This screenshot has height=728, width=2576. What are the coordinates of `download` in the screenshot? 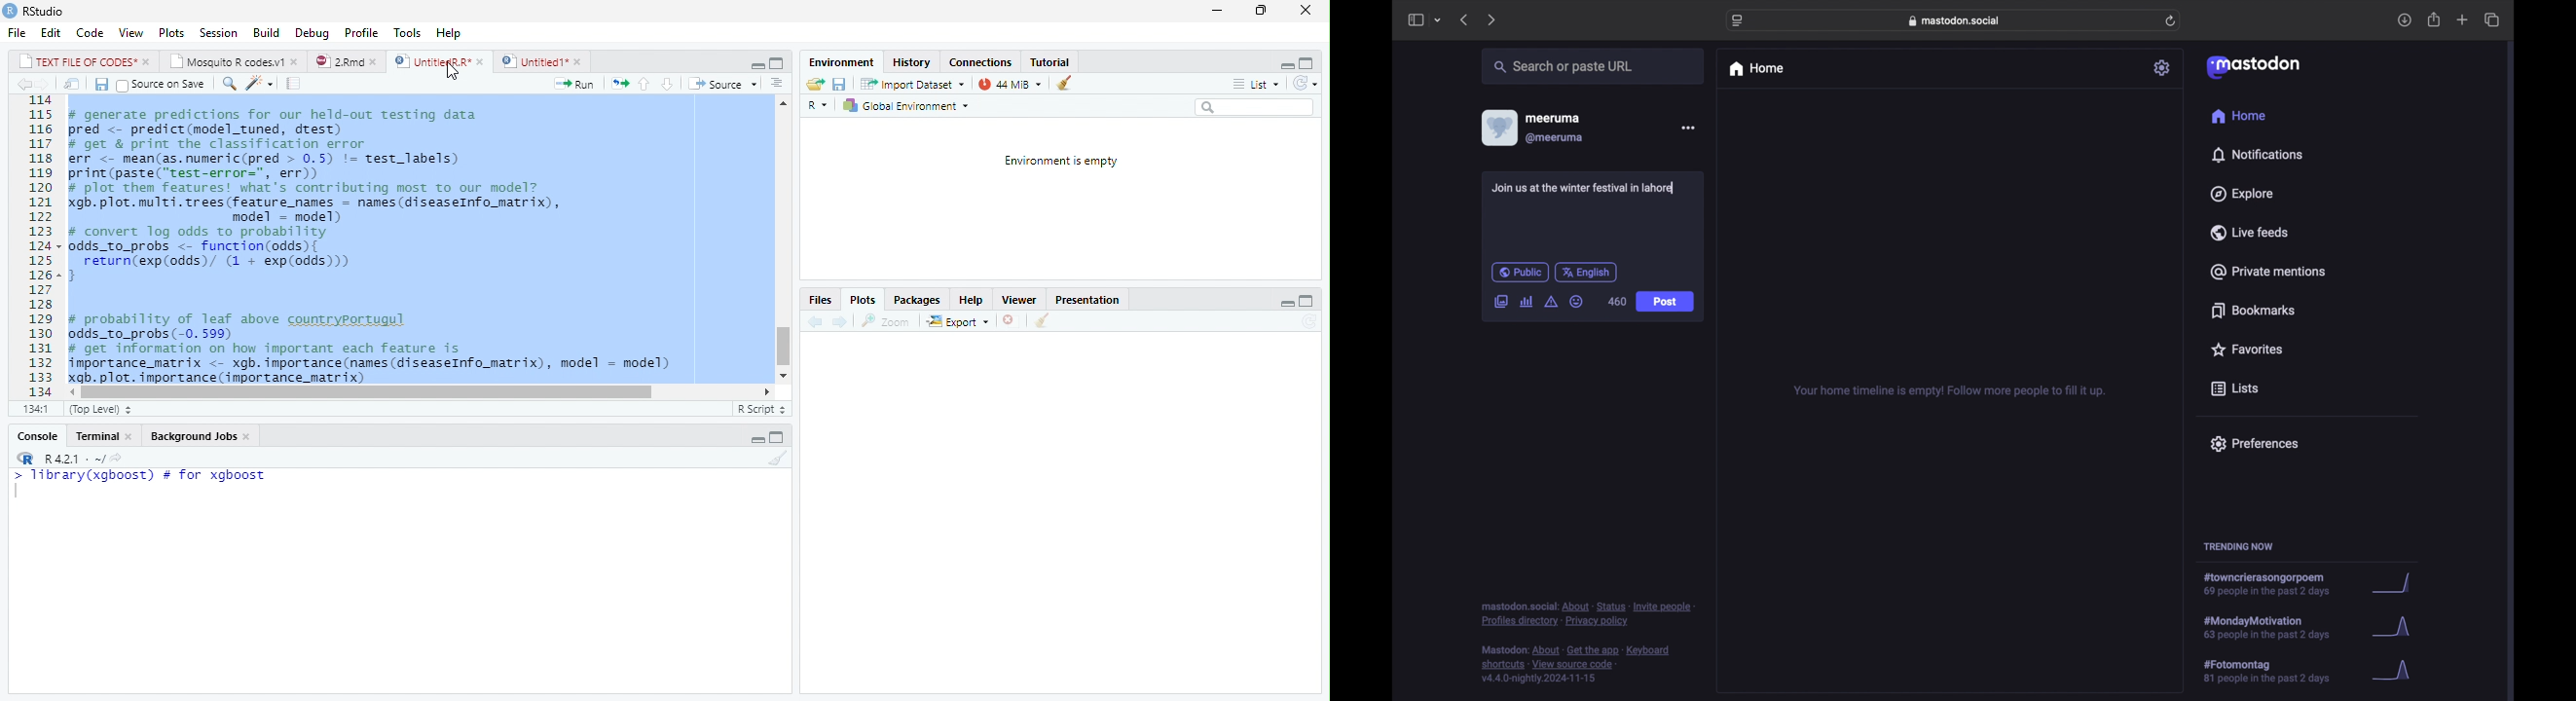 It's located at (2405, 21).